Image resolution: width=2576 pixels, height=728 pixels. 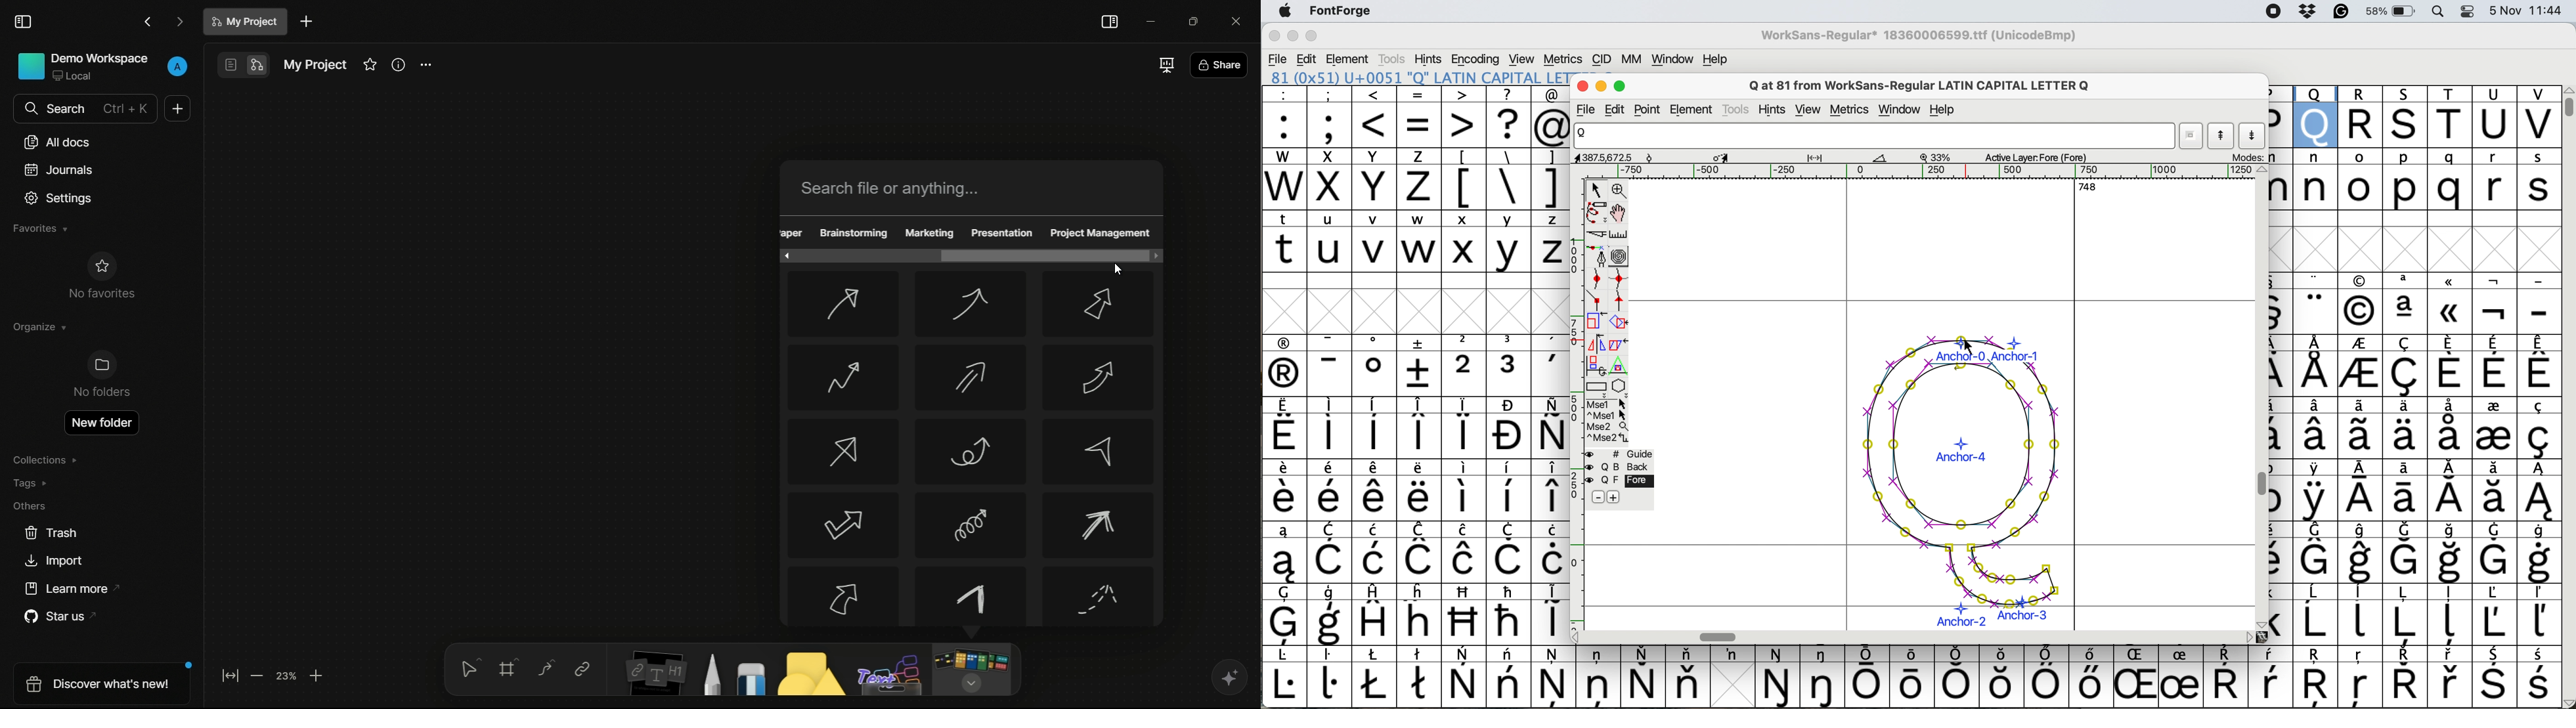 I want to click on arrow-10, so click(x=842, y=526).